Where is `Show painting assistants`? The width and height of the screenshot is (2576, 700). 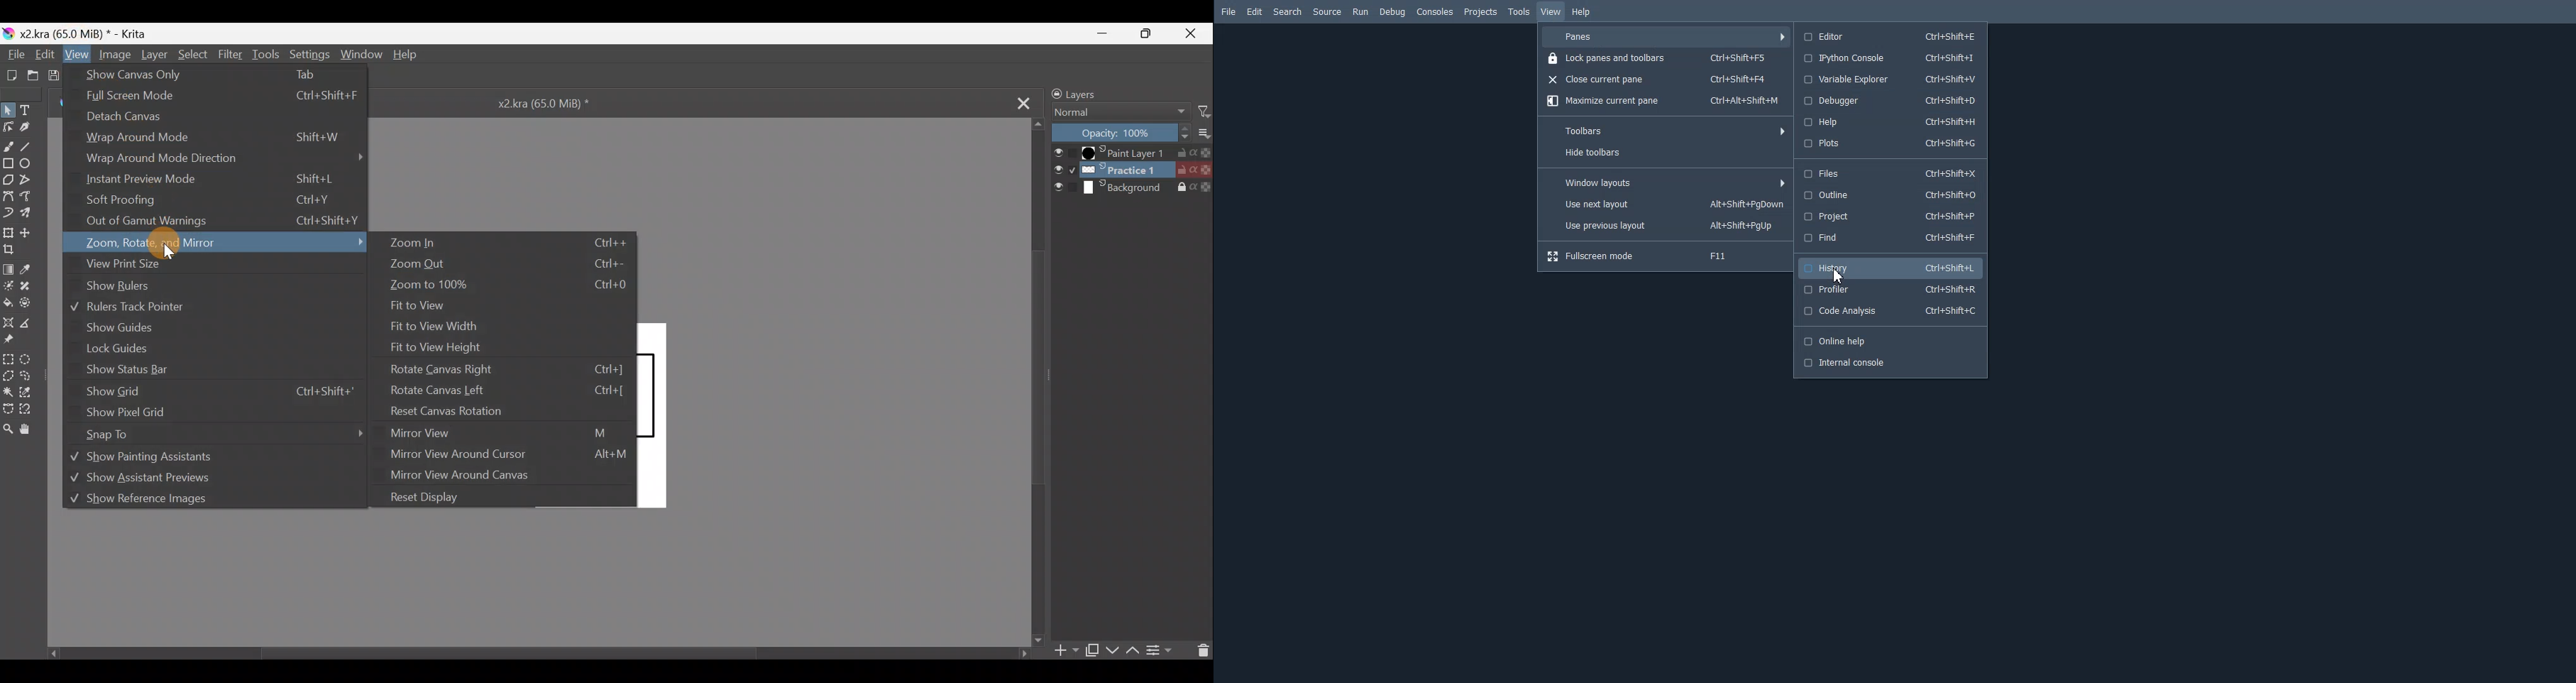 Show painting assistants is located at coordinates (174, 459).